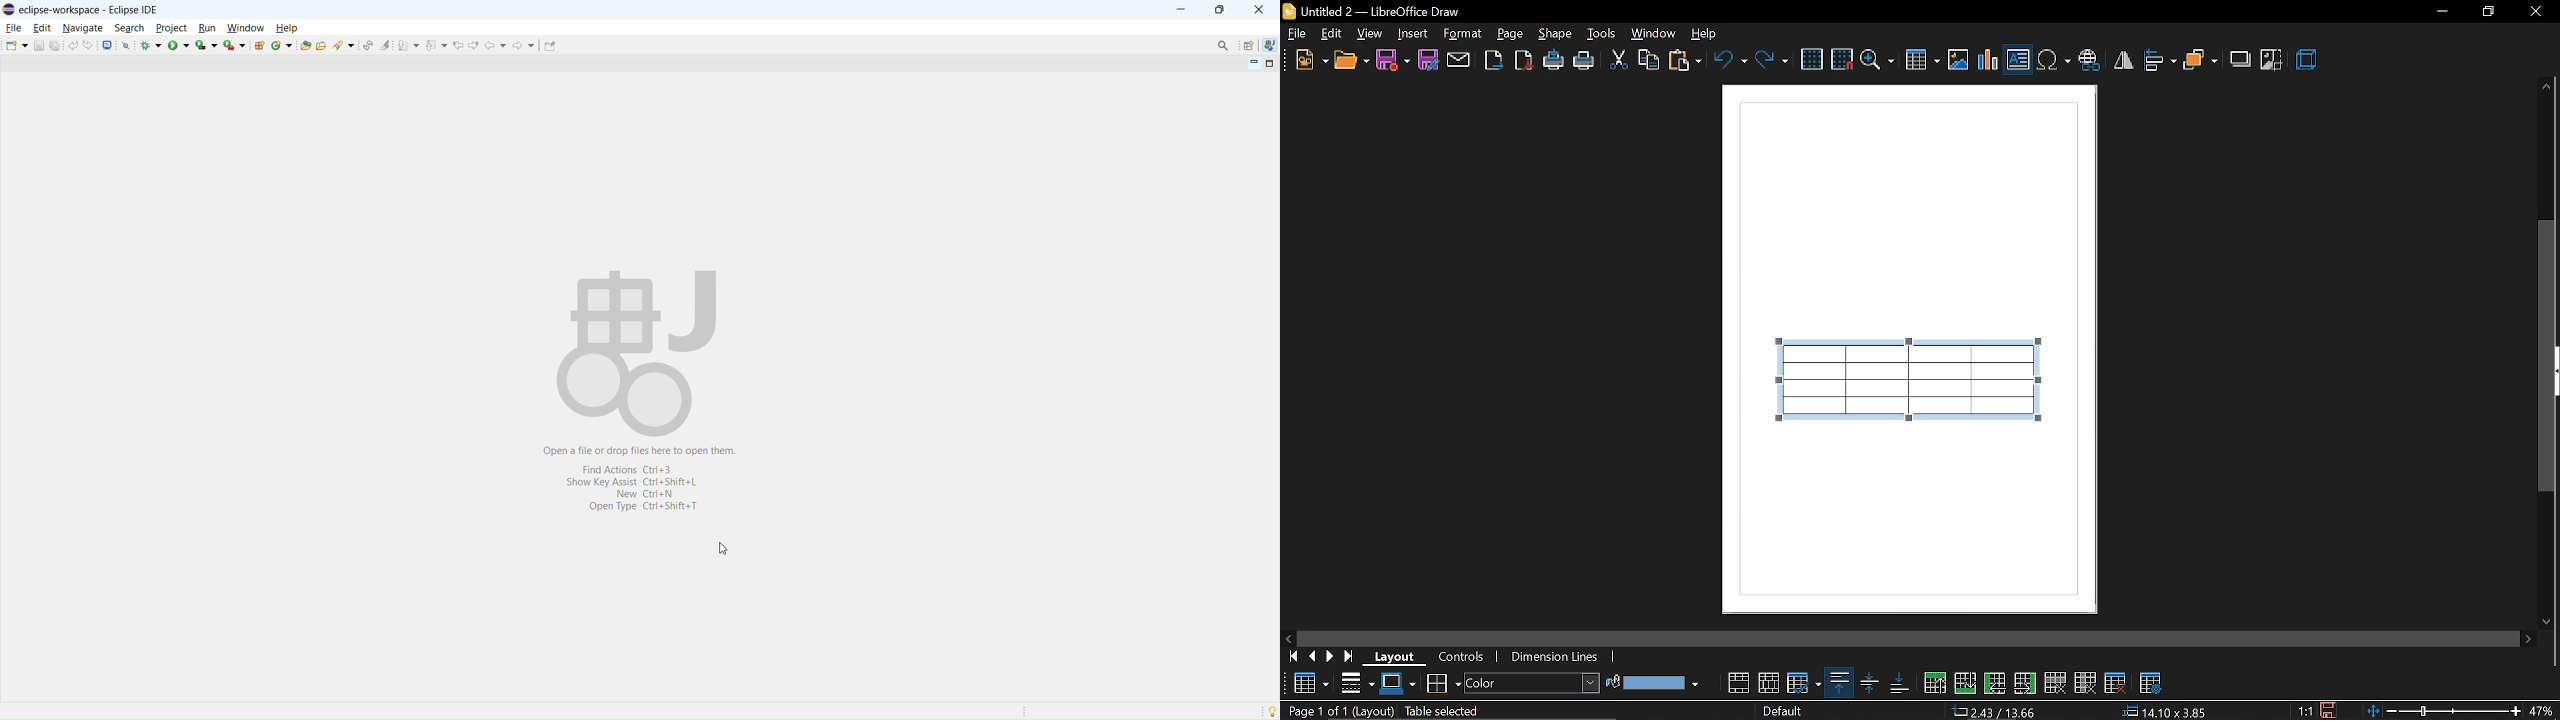 This screenshot has width=2576, height=728. Describe the element at coordinates (2200, 57) in the screenshot. I see `arrange` at that location.